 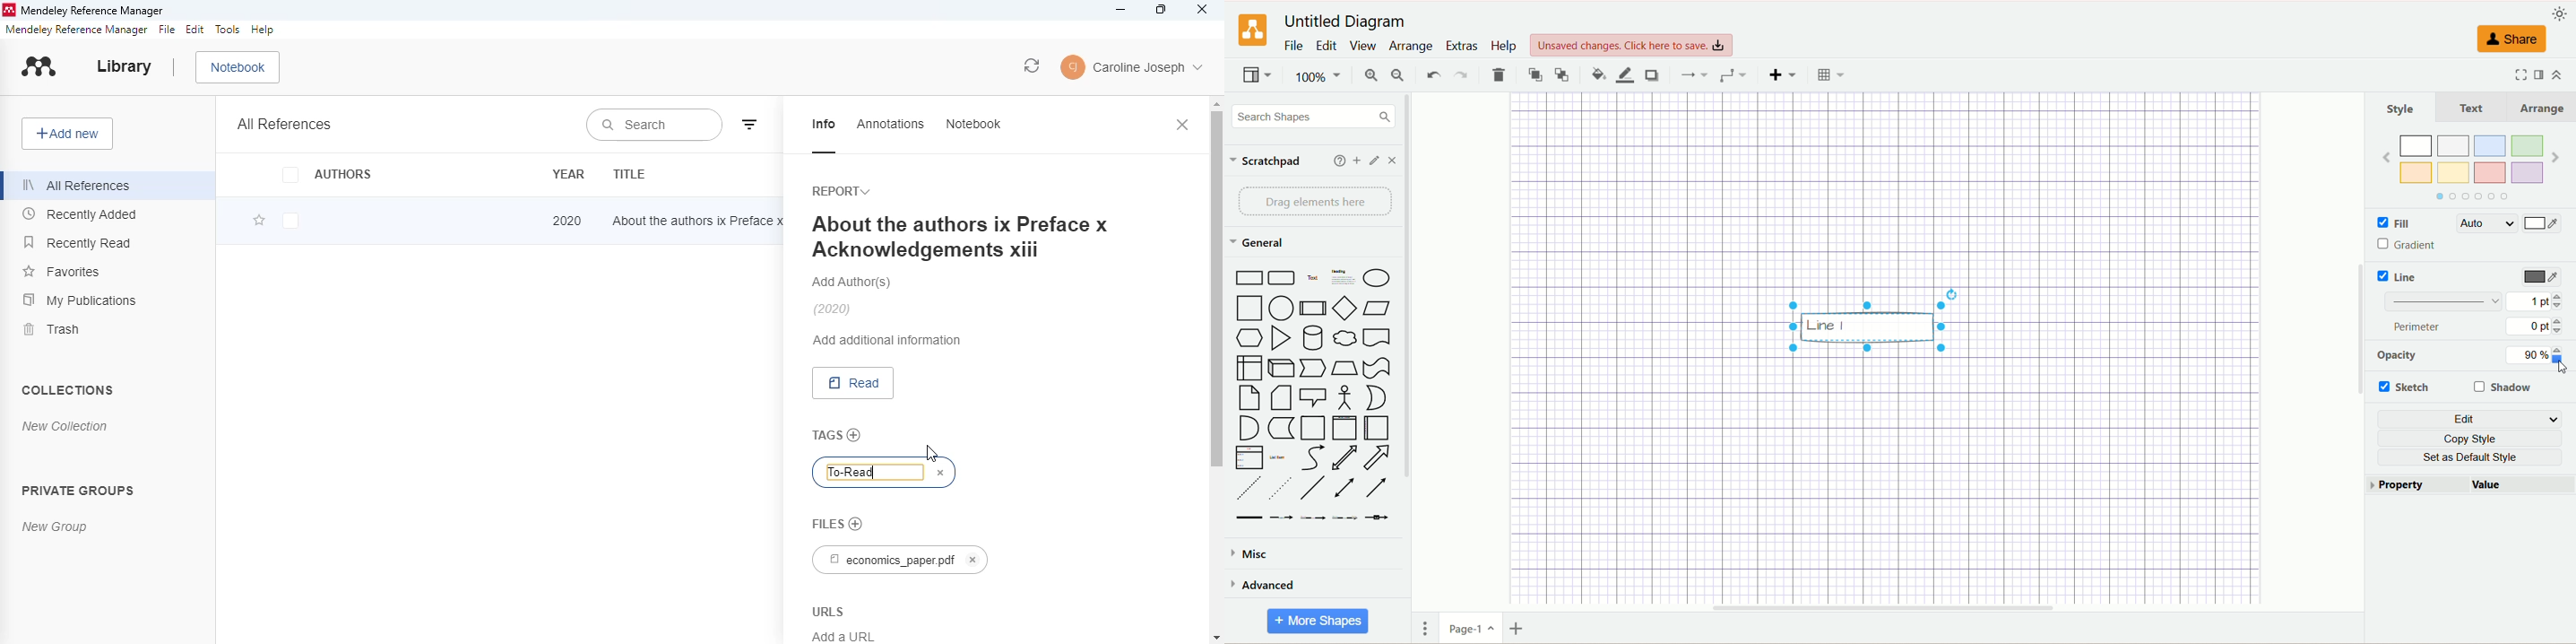 I want to click on help, so click(x=1506, y=47).